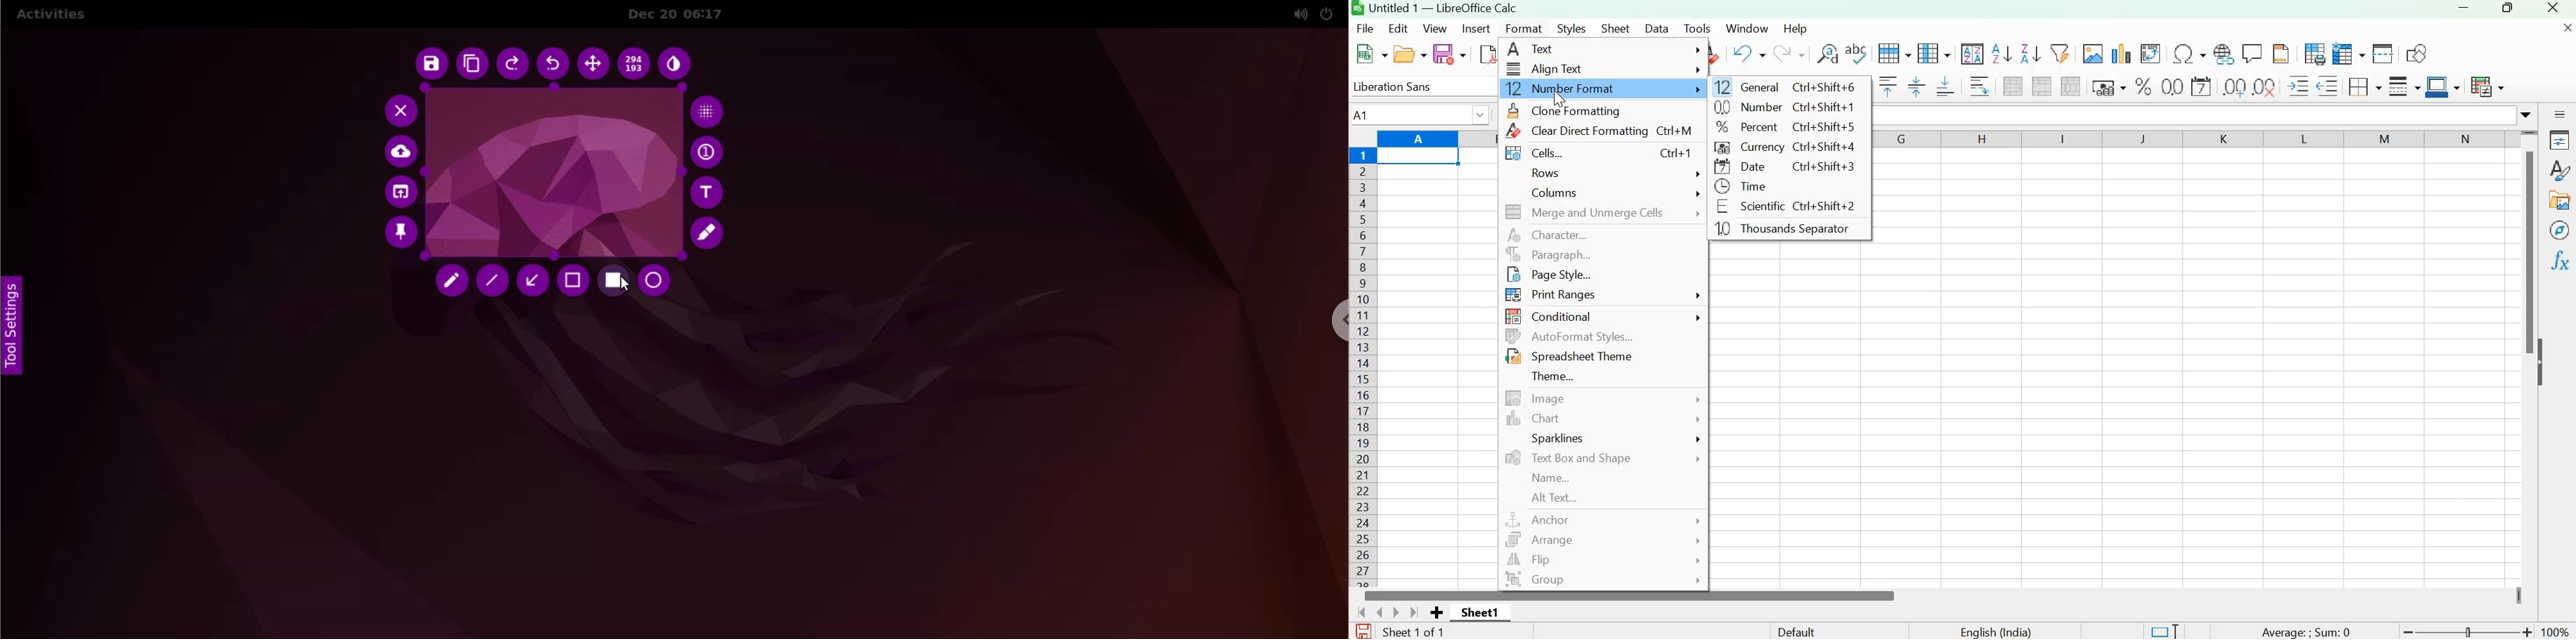 Image resolution: width=2576 pixels, height=644 pixels. What do you see at coordinates (1573, 458) in the screenshot?
I see `Text Box and Shape` at bounding box center [1573, 458].